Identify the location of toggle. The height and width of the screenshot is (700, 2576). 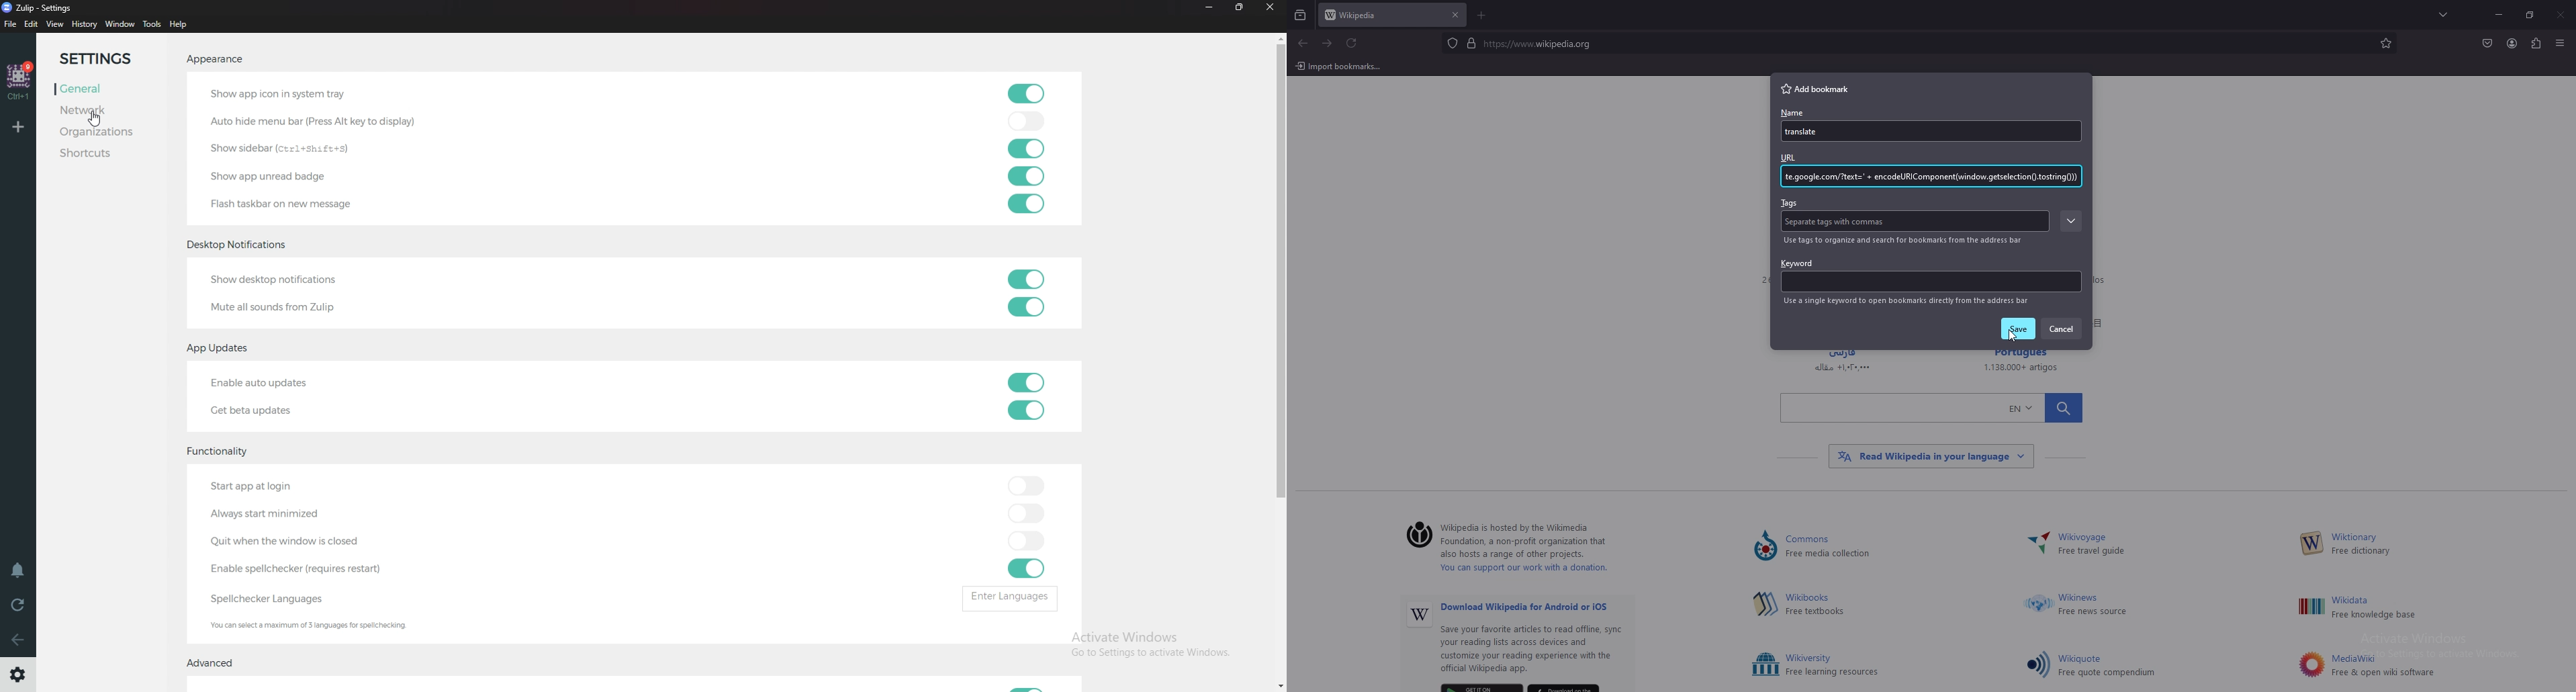
(1028, 93).